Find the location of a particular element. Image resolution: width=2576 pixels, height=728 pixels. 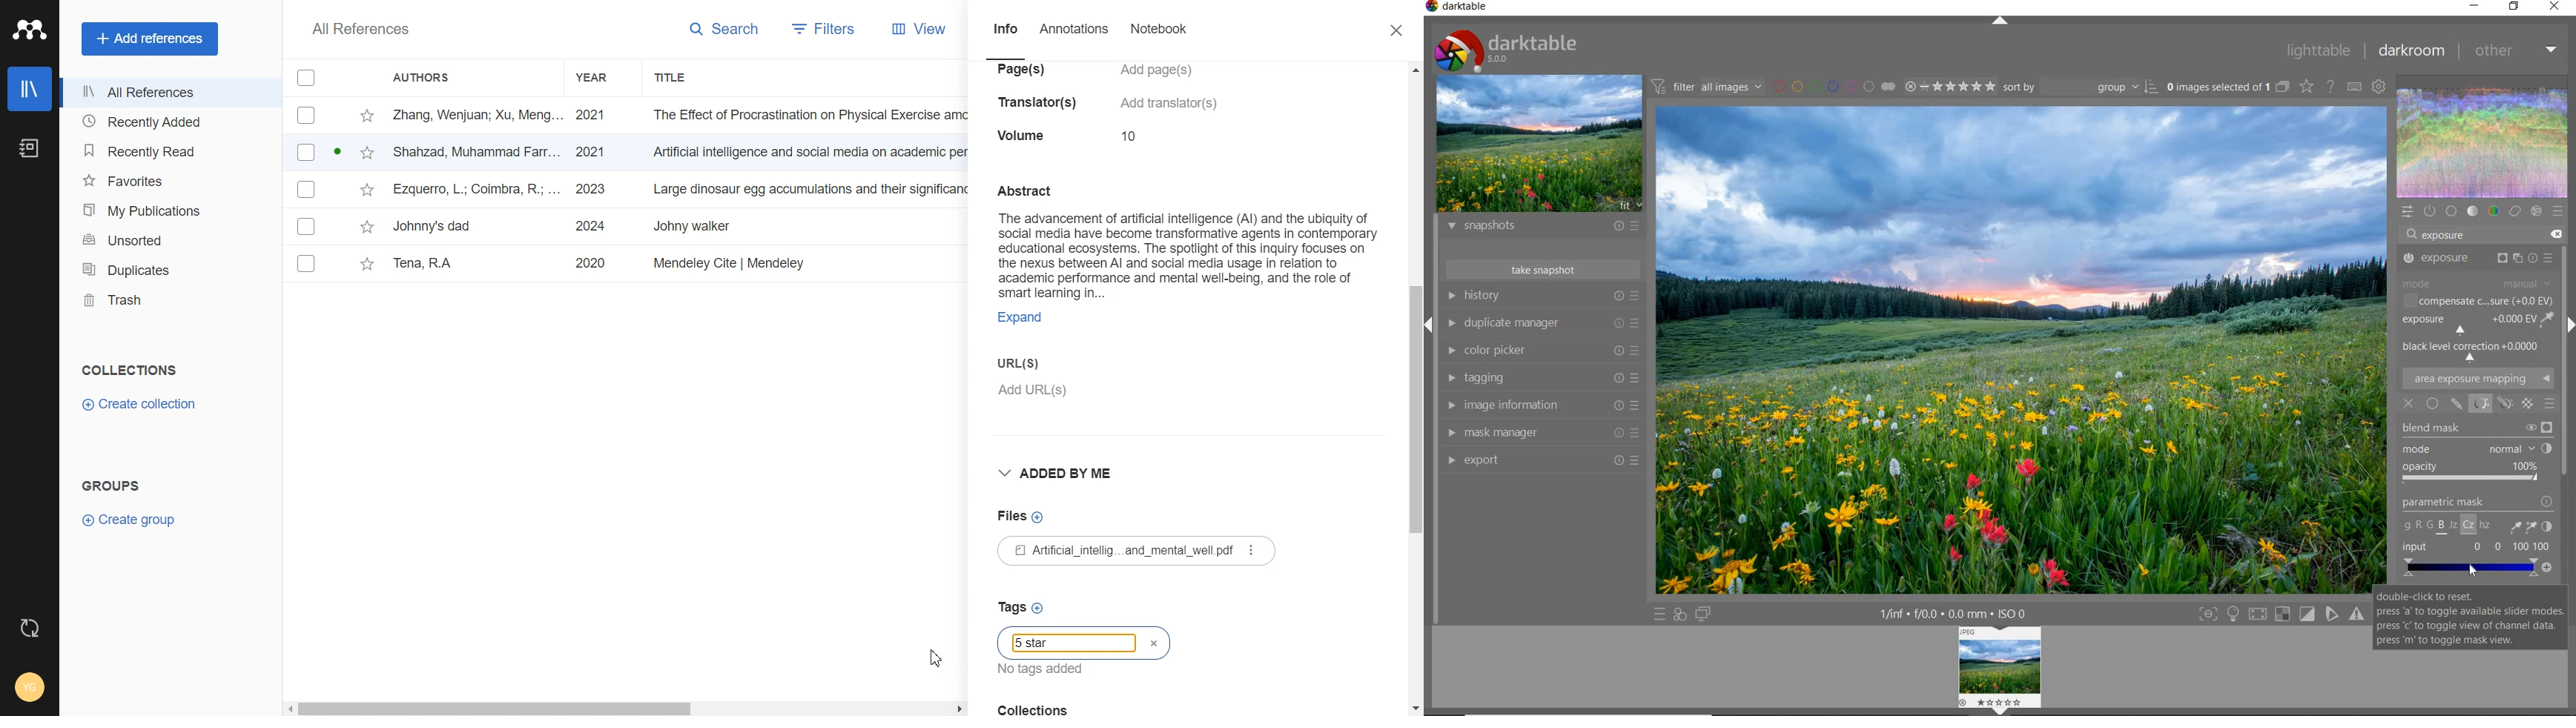

Favorites is located at coordinates (167, 179).